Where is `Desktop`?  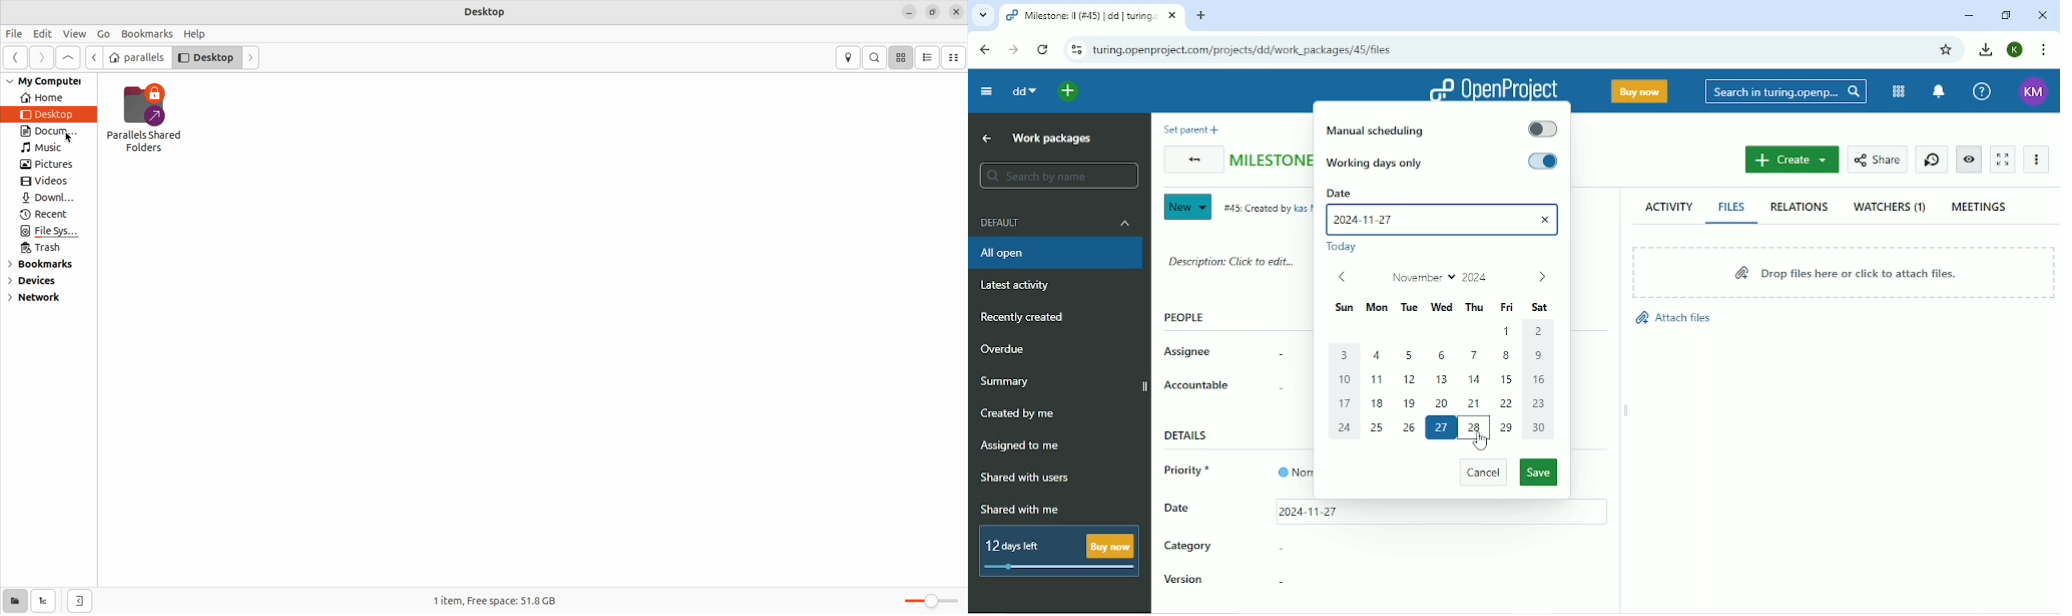
Desktop is located at coordinates (205, 56).